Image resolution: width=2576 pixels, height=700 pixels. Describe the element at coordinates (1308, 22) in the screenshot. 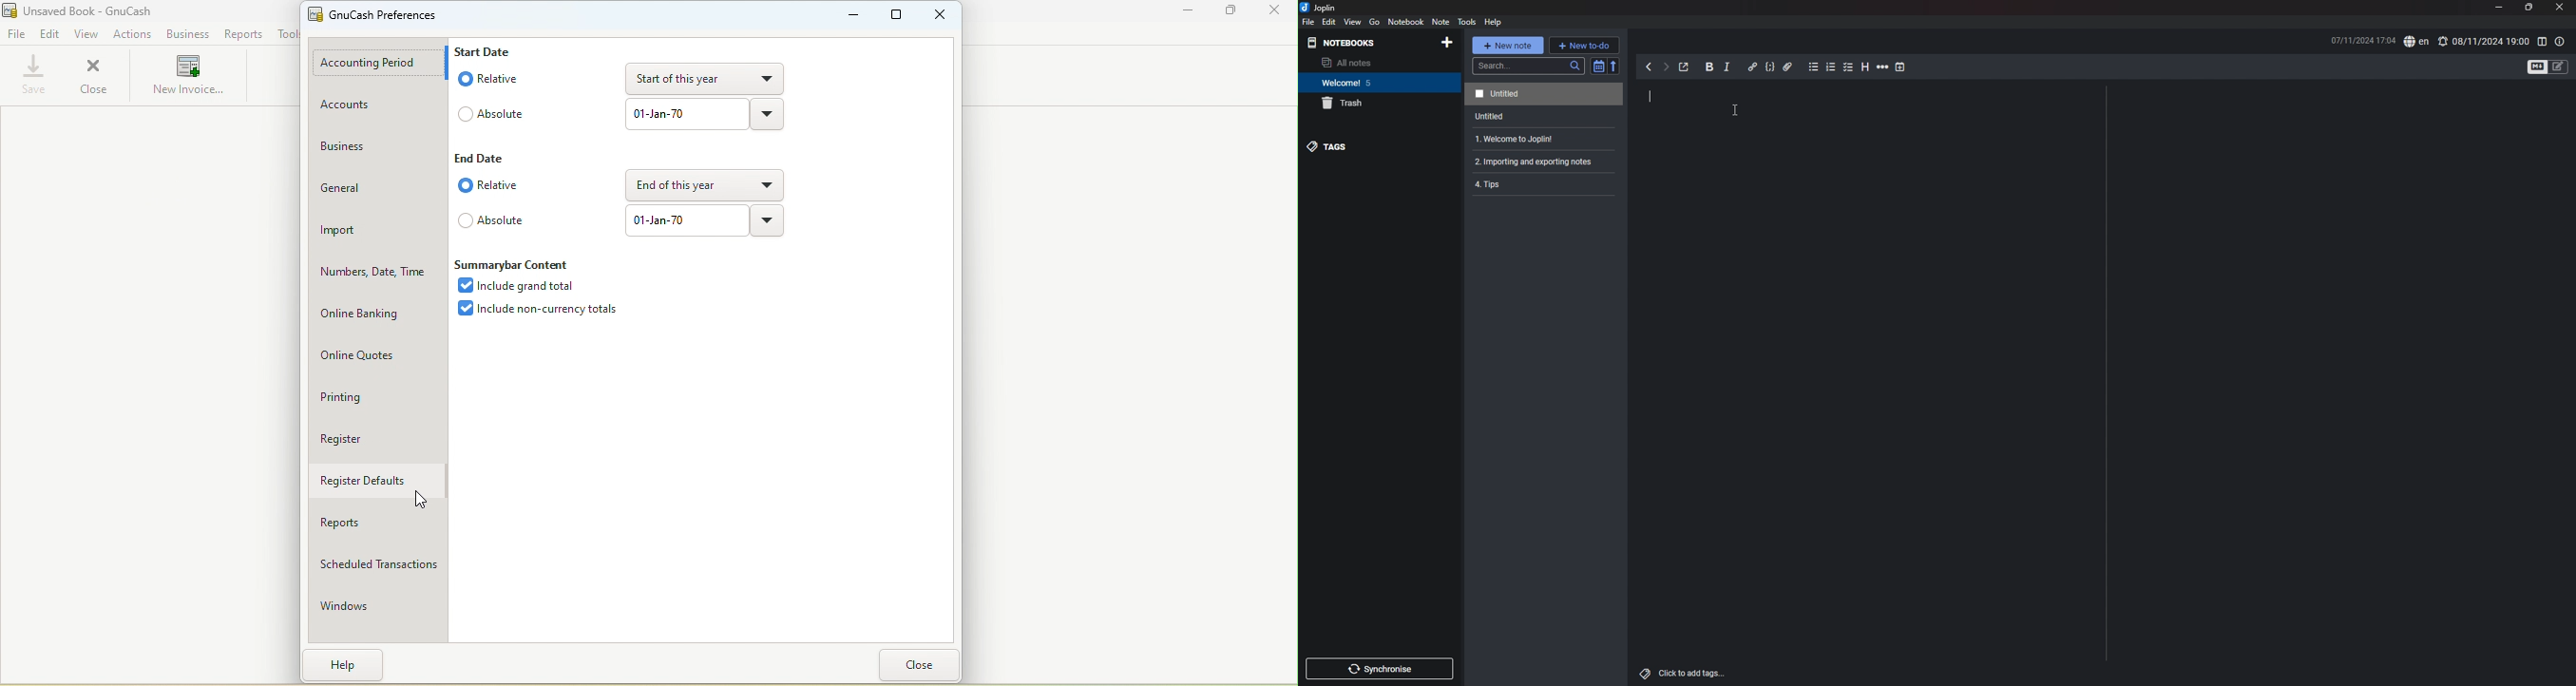

I see `file` at that location.